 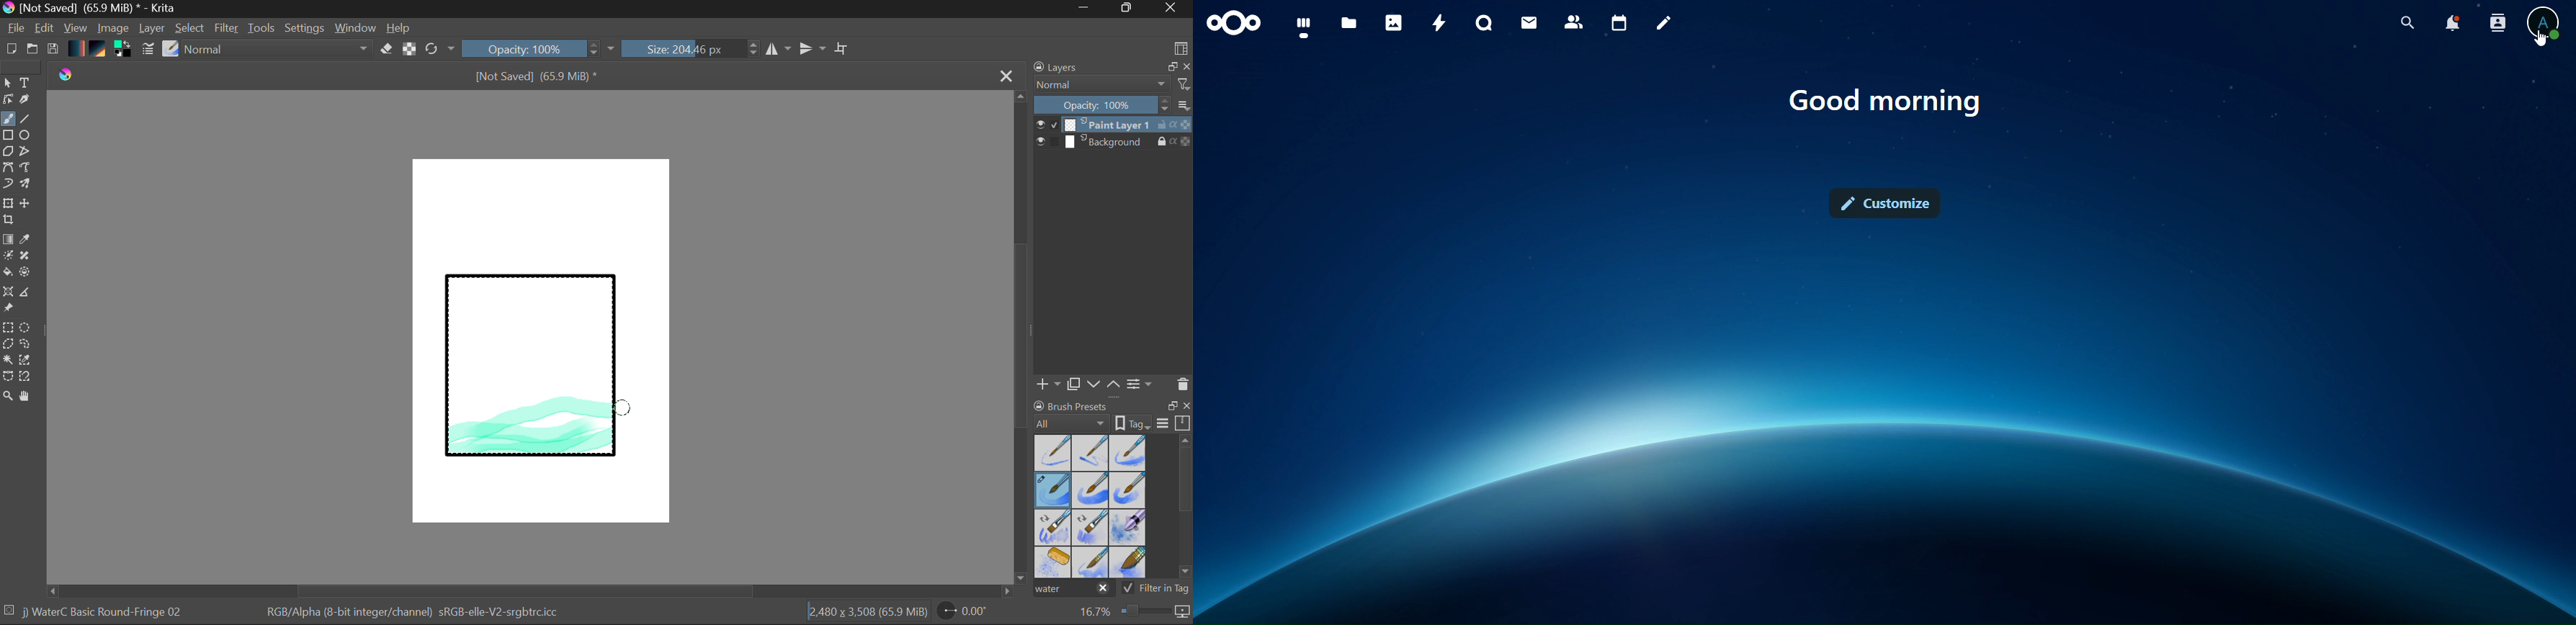 I want to click on Edit, so click(x=45, y=29).